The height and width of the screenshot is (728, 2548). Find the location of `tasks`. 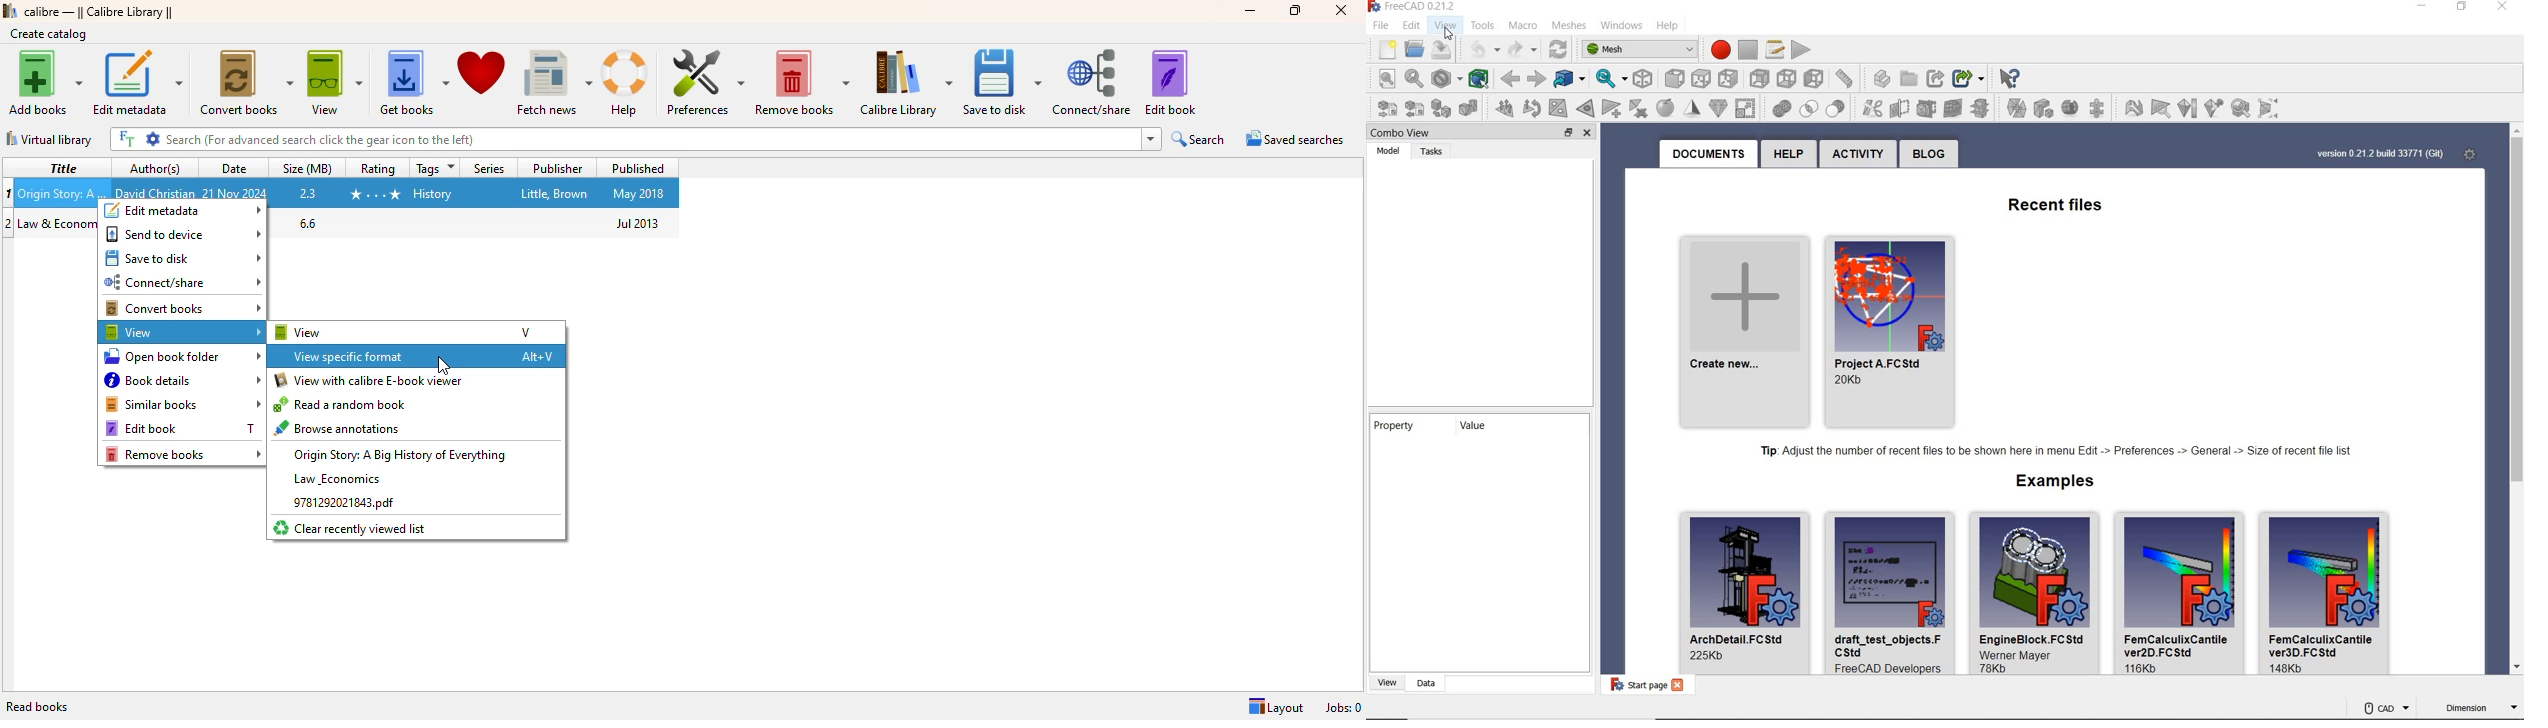

tasks is located at coordinates (1427, 152).